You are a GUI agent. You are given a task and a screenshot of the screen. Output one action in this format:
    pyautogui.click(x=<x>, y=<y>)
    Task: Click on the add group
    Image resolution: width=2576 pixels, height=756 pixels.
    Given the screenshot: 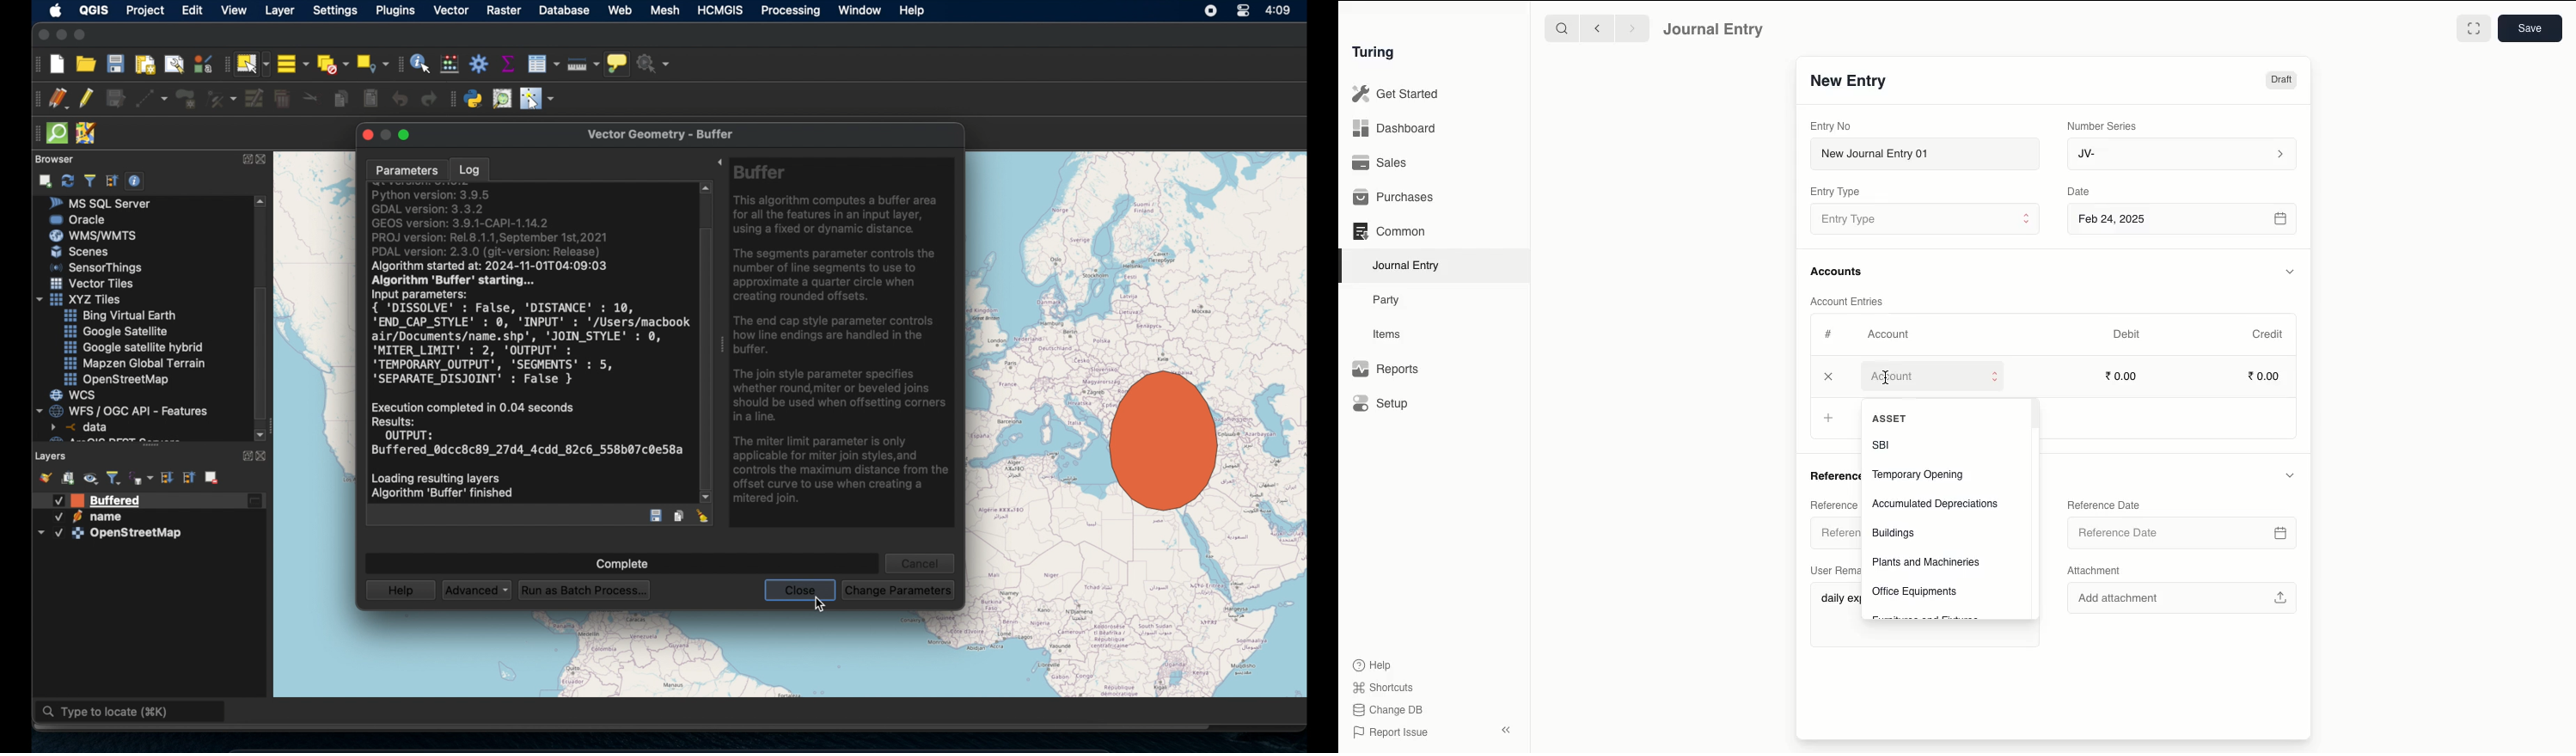 What is the action you would take?
    pyautogui.click(x=68, y=479)
    